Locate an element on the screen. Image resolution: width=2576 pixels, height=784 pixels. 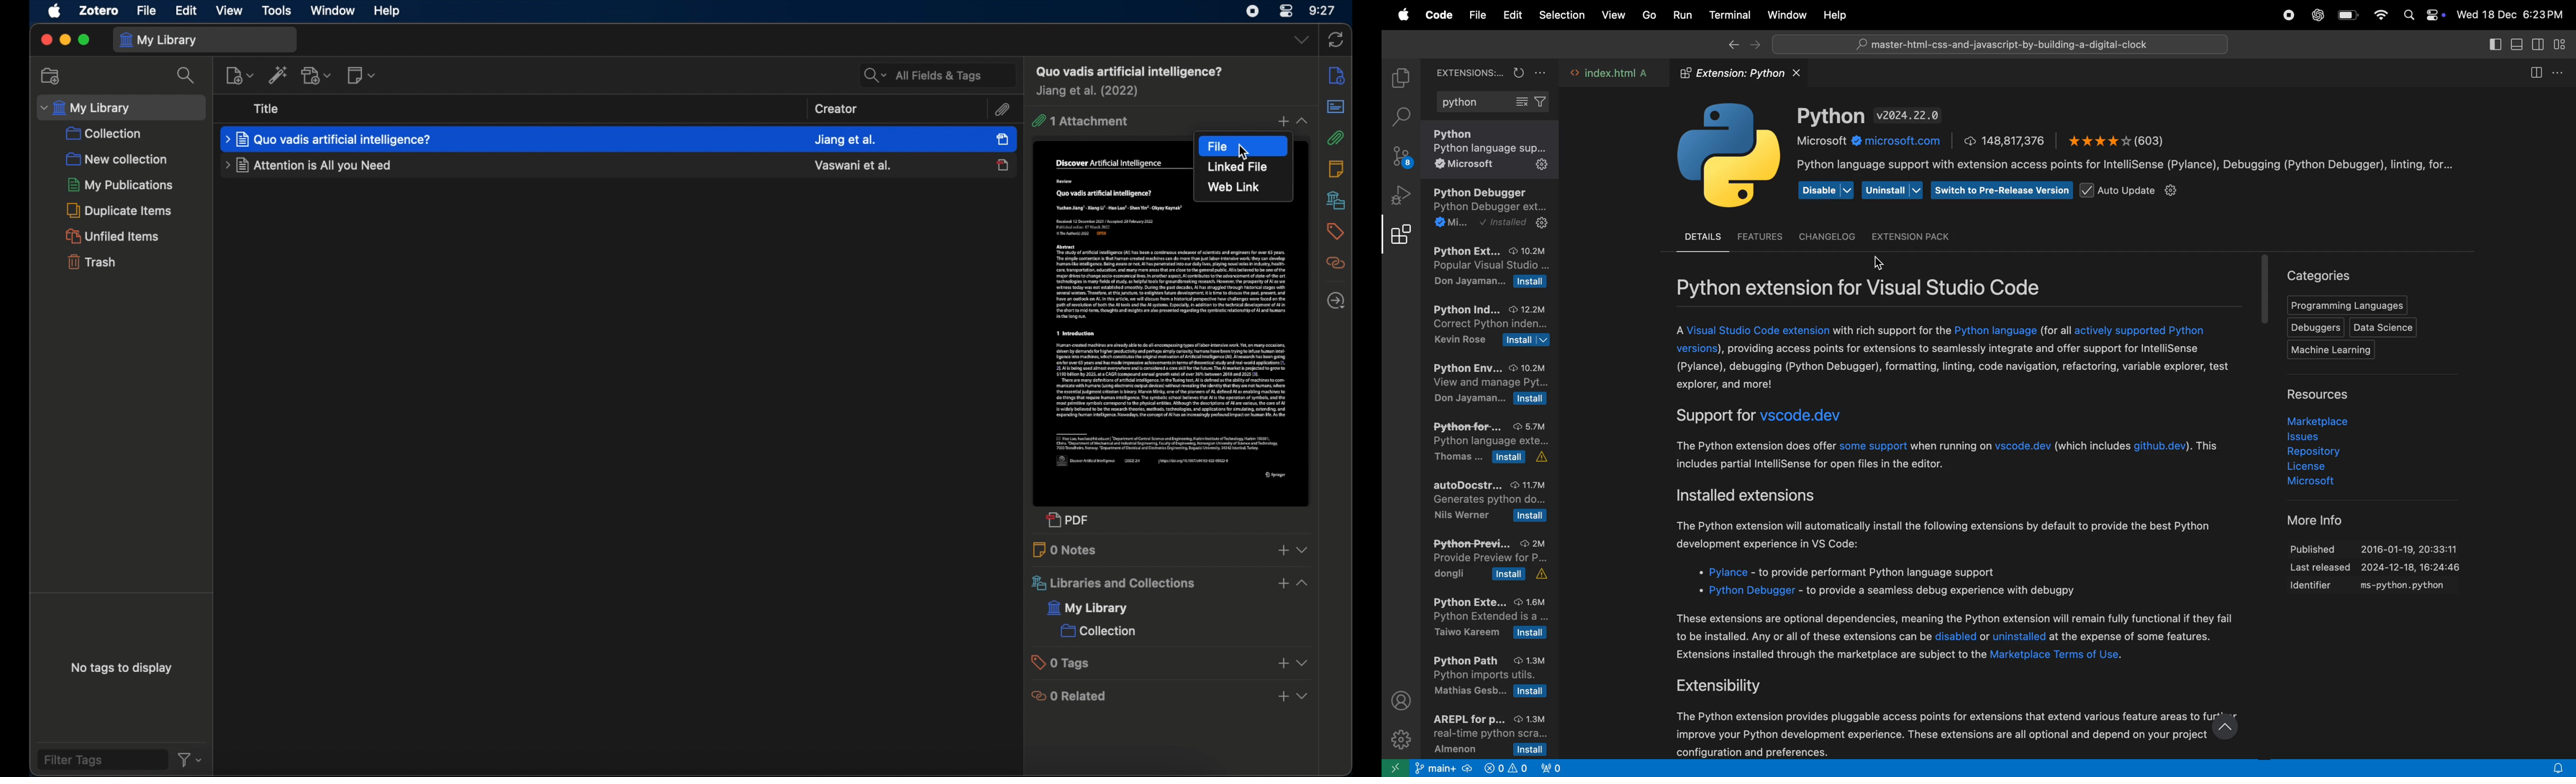
python extensions is located at coordinates (1488, 269).